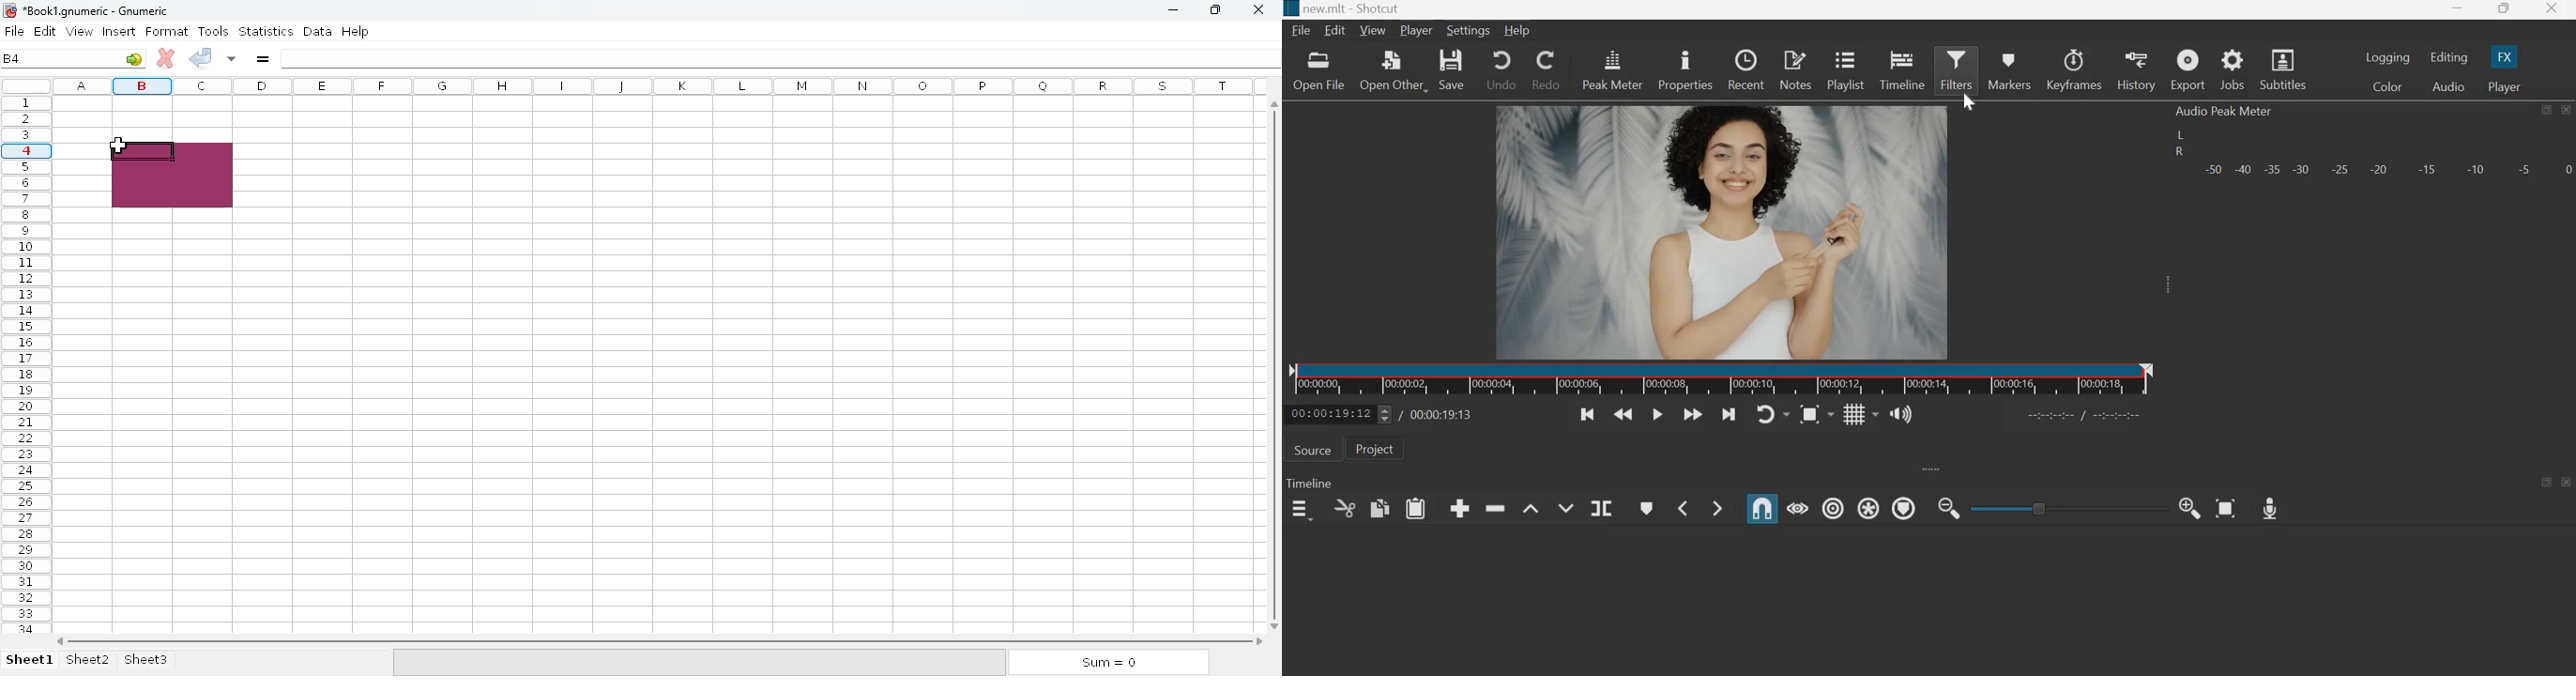 The width and height of the screenshot is (2576, 700). Describe the element at coordinates (2458, 11) in the screenshot. I see `minimize` at that location.